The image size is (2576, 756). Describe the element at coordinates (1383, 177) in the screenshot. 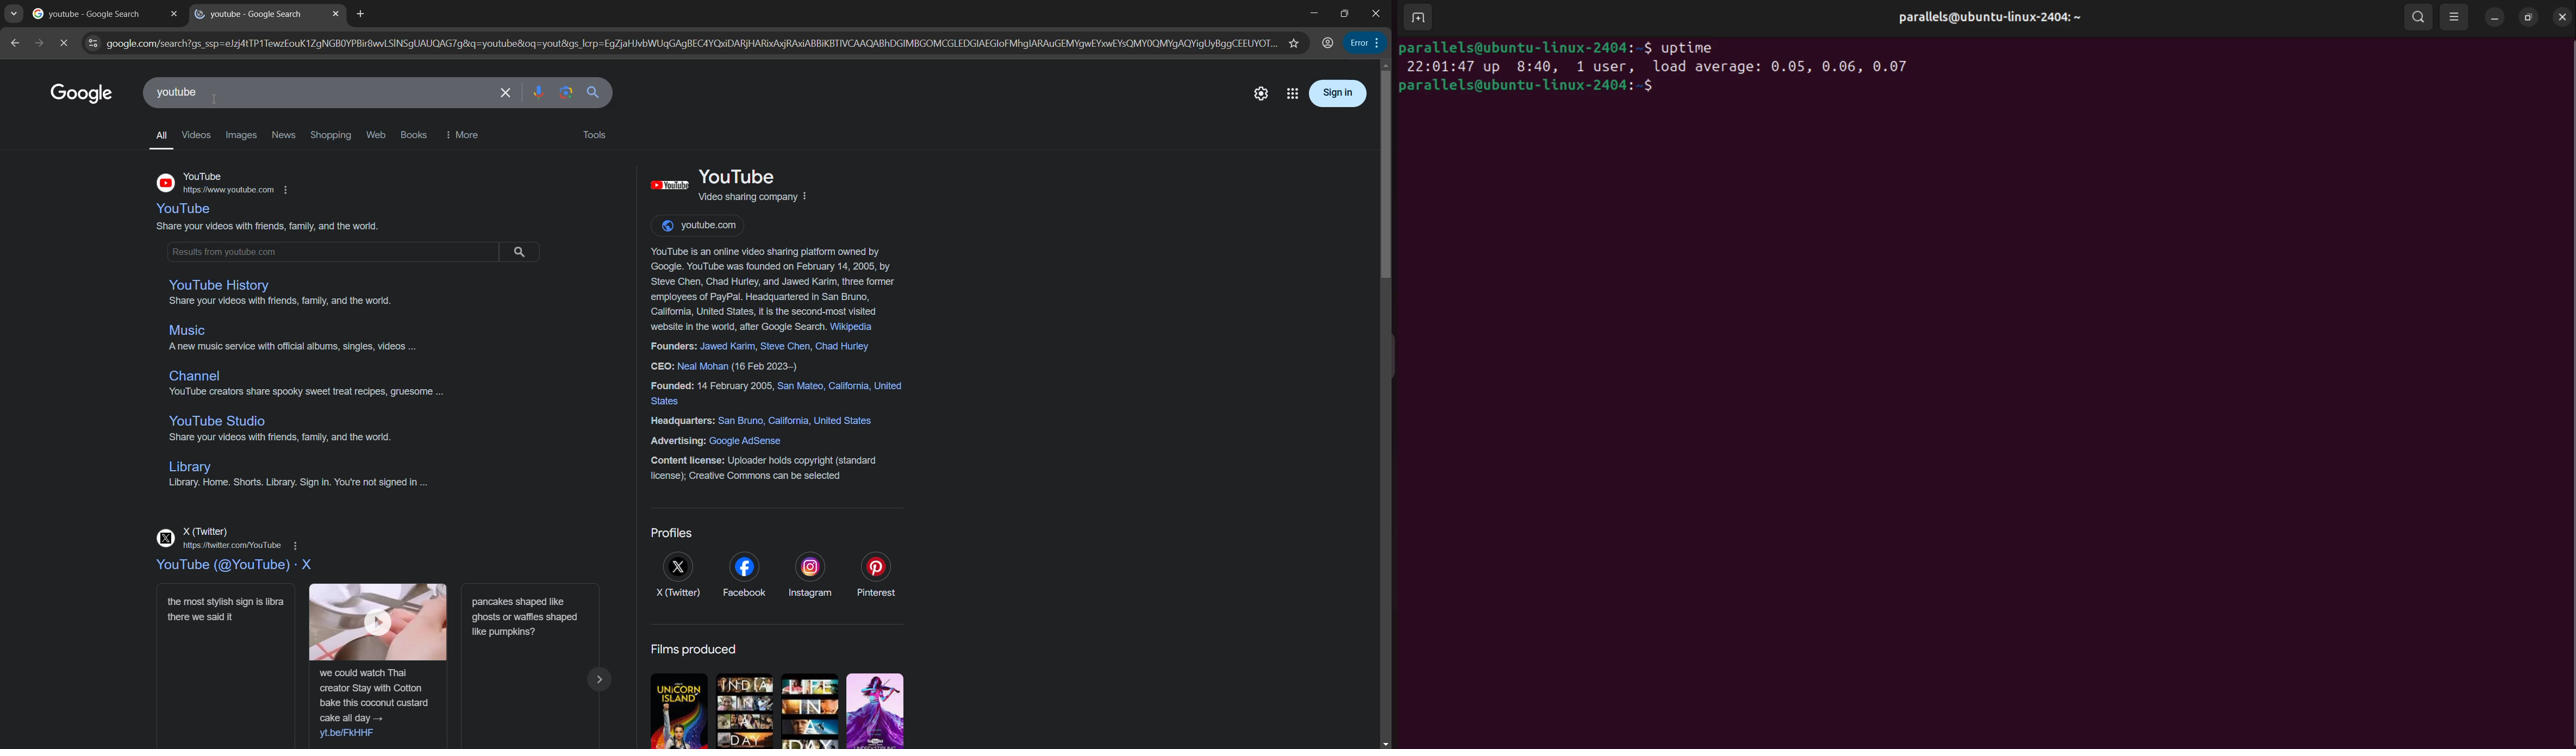

I see `scroll bar` at that location.